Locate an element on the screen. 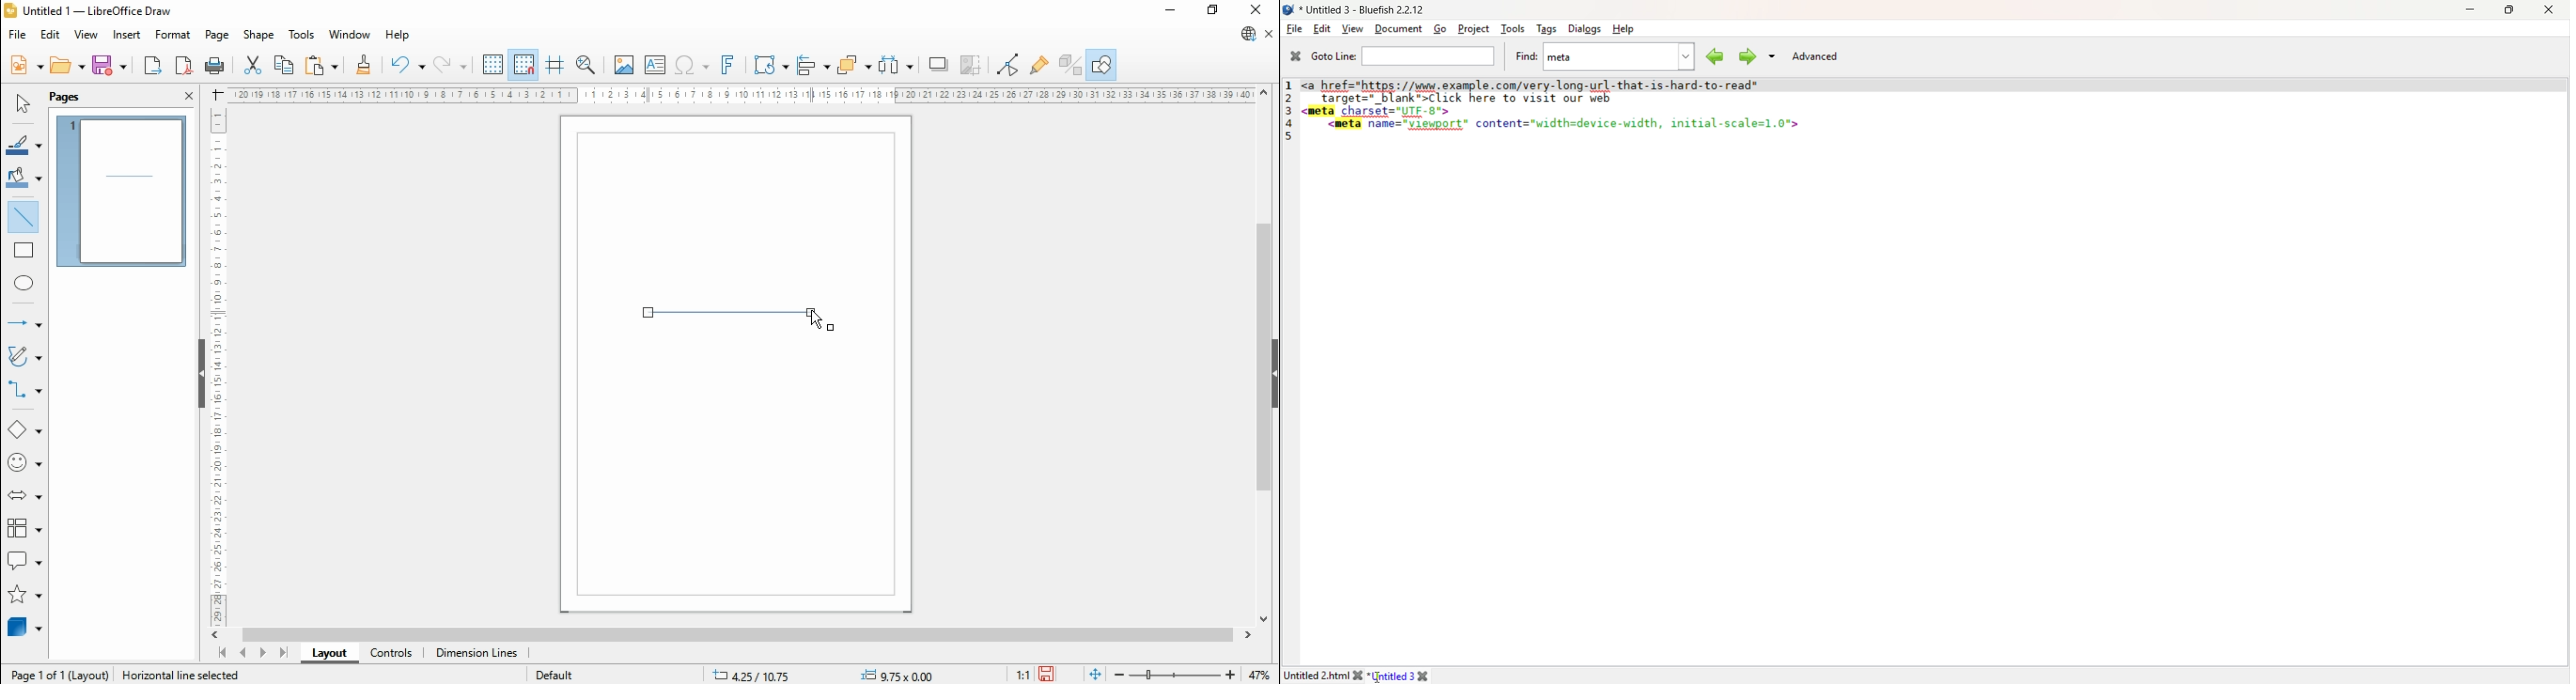 This screenshot has height=700, width=2576. select is located at coordinates (21, 104).